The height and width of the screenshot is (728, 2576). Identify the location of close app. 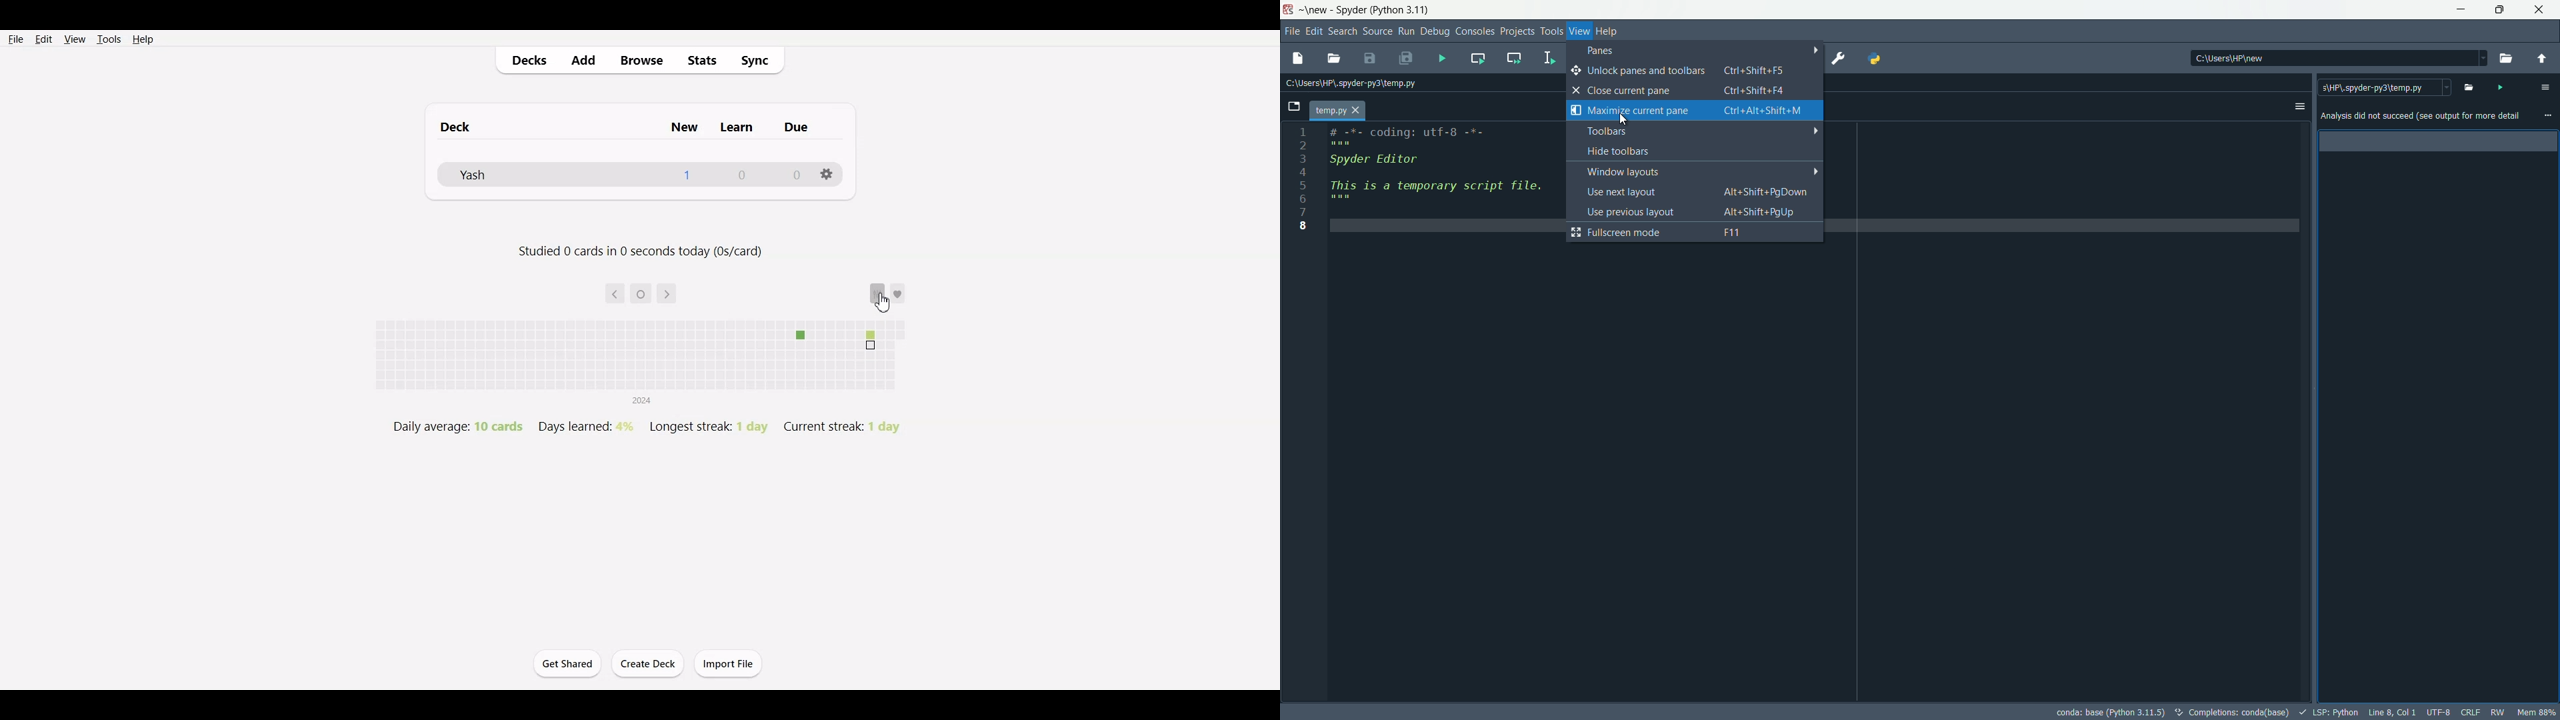
(2541, 10).